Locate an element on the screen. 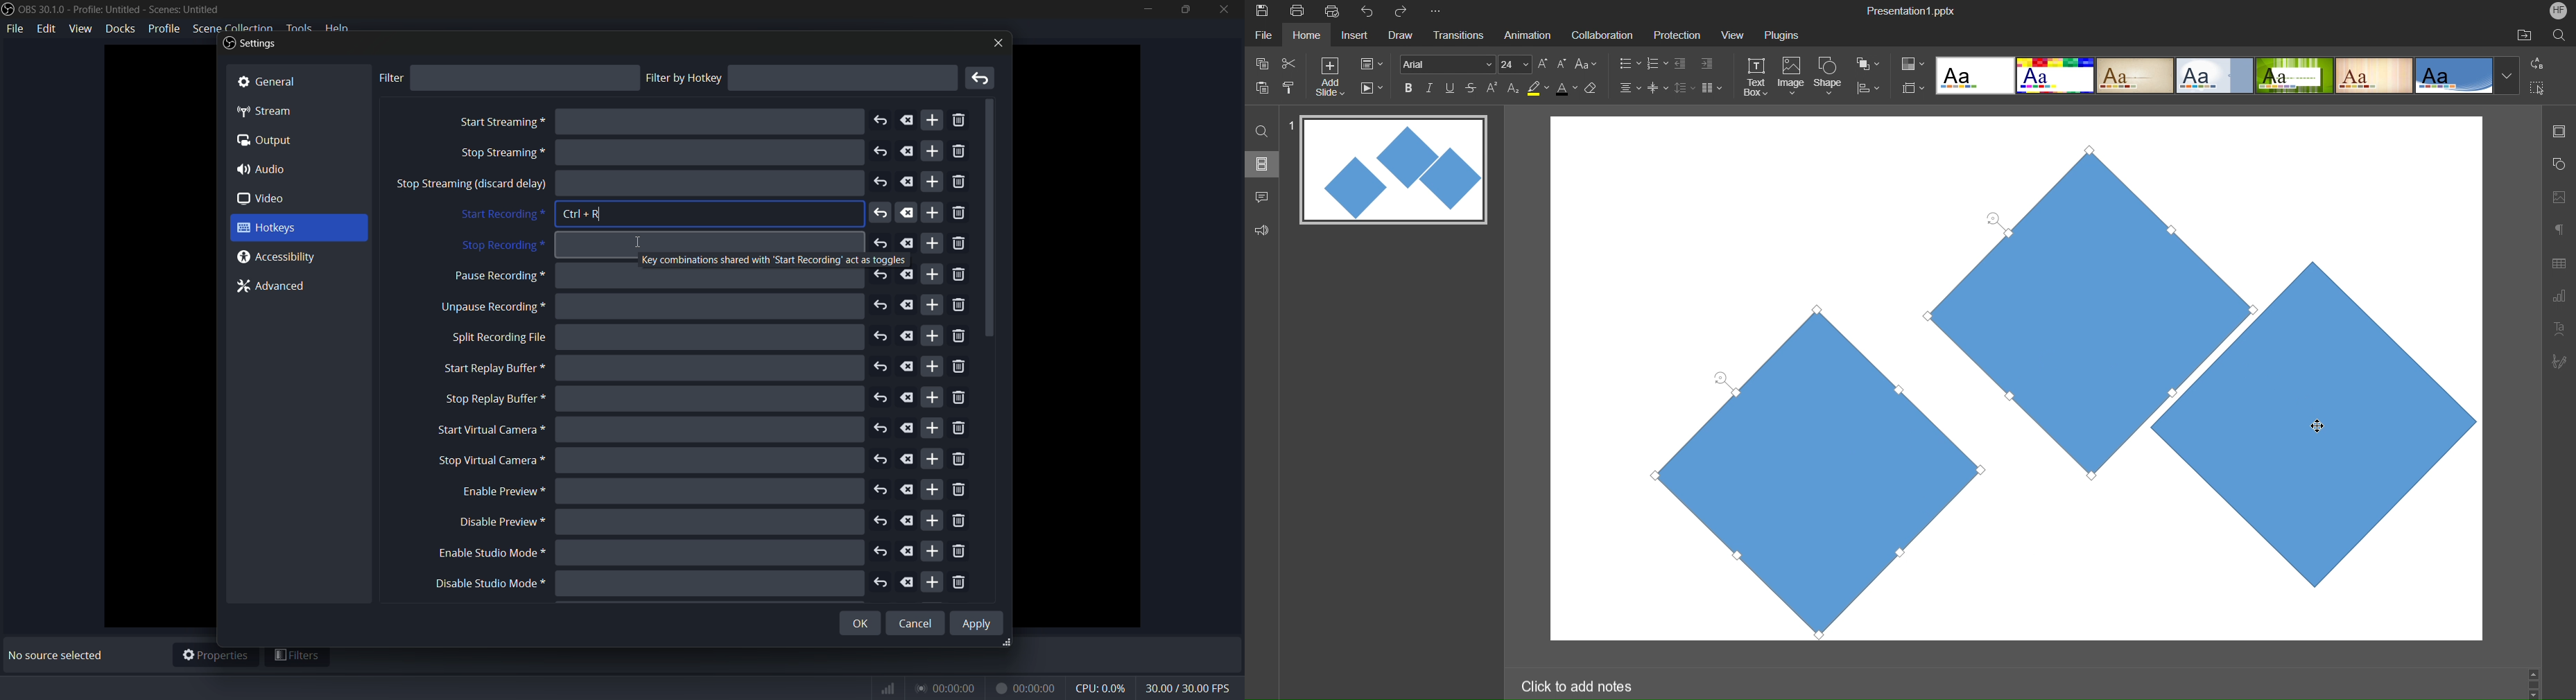 This screenshot has height=700, width=2576. Redo is located at coordinates (1406, 12).